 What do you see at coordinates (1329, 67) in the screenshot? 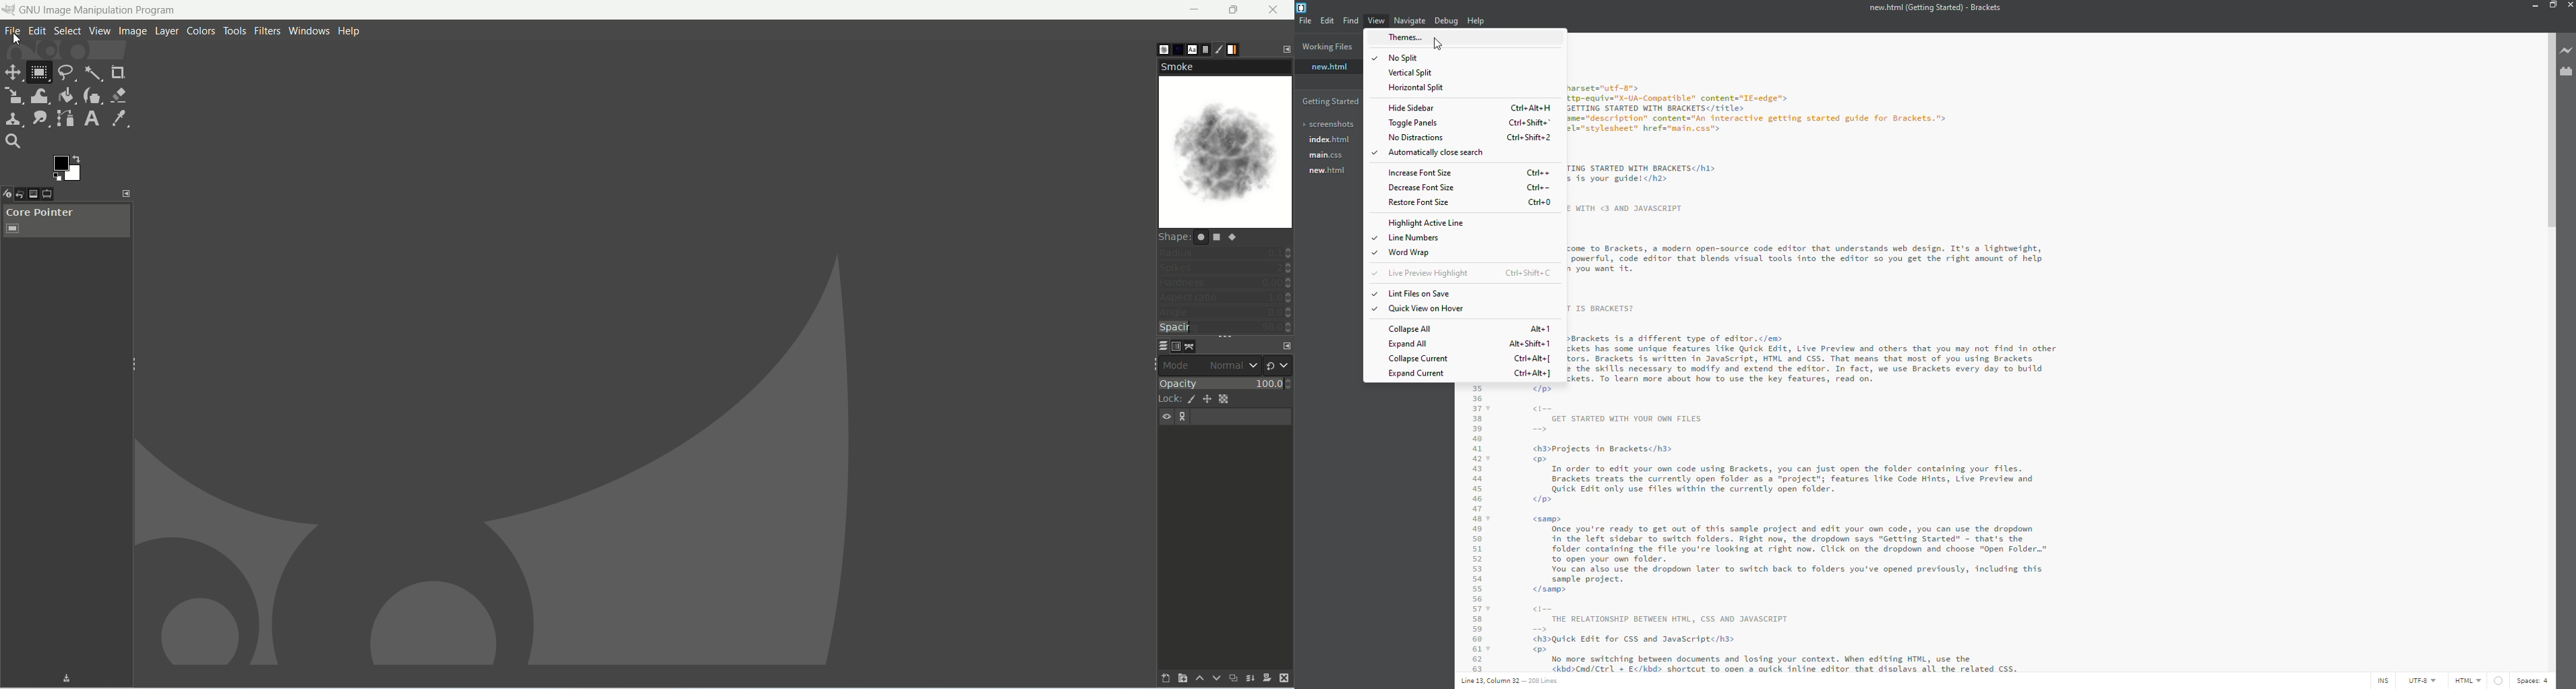
I see `new` at bounding box center [1329, 67].